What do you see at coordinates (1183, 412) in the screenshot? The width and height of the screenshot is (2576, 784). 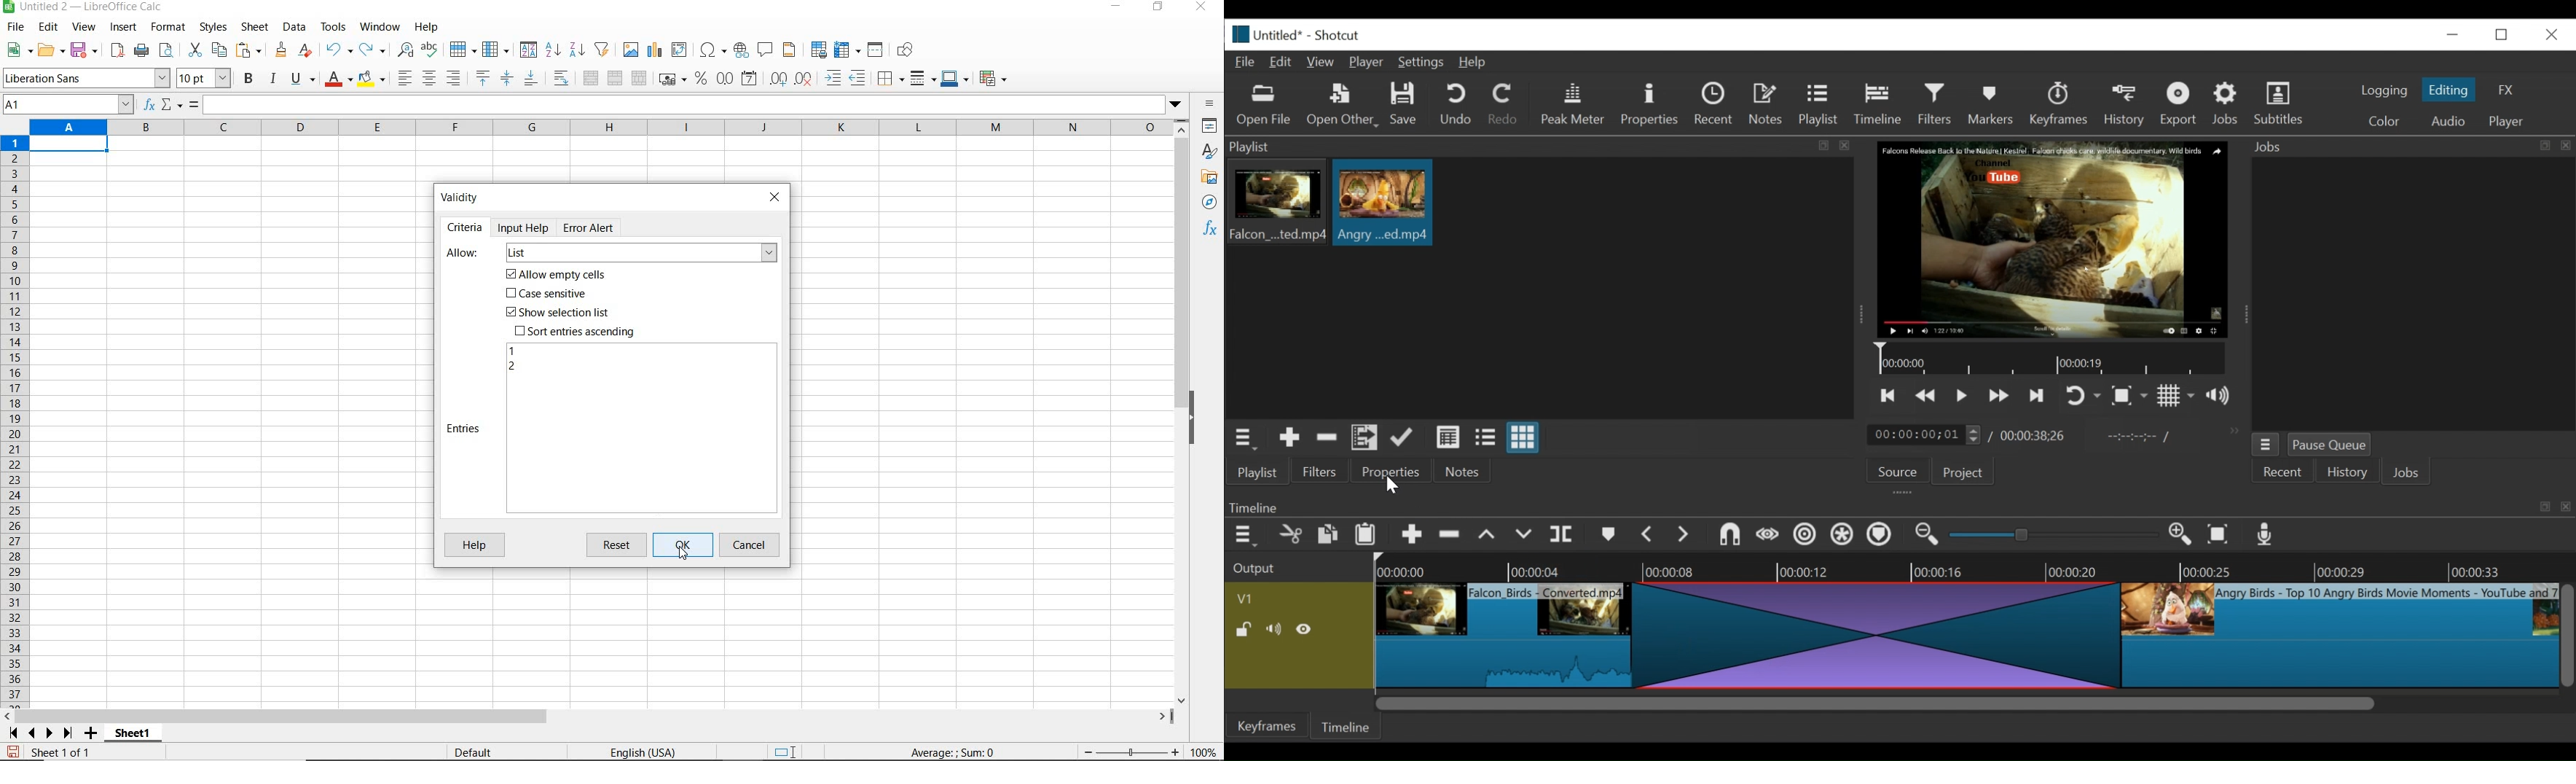 I see `scrollbar` at bounding box center [1183, 412].